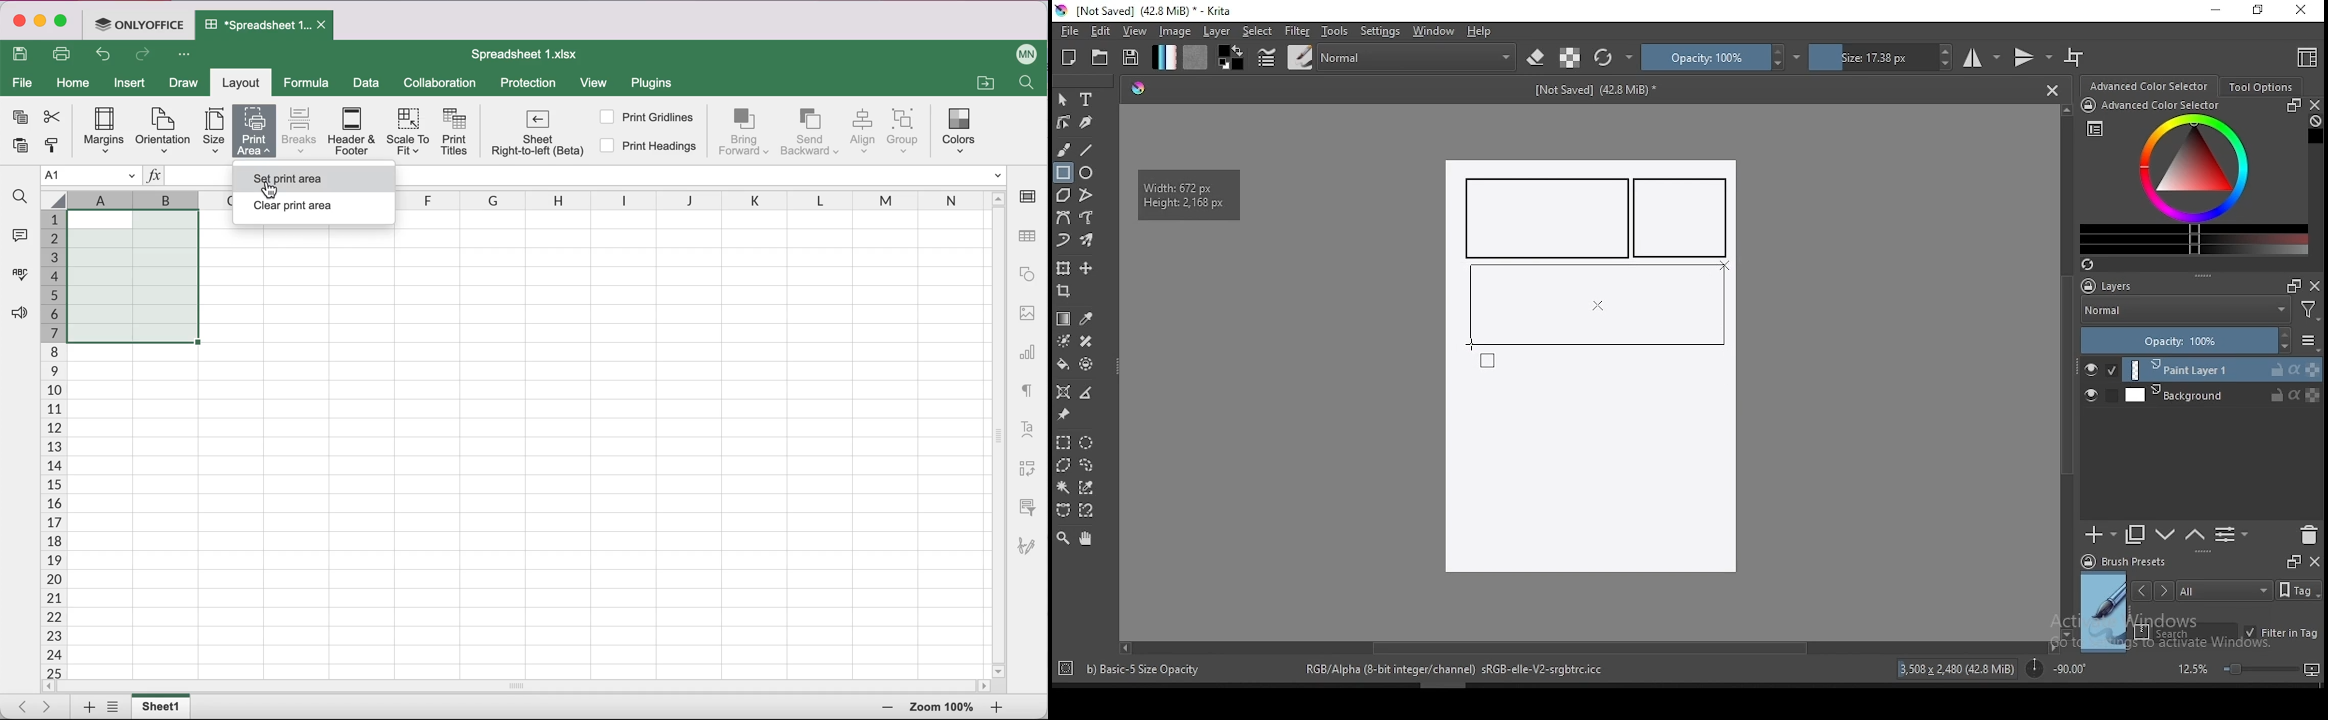  What do you see at coordinates (1063, 267) in the screenshot?
I see `transform a layer or a selection` at bounding box center [1063, 267].